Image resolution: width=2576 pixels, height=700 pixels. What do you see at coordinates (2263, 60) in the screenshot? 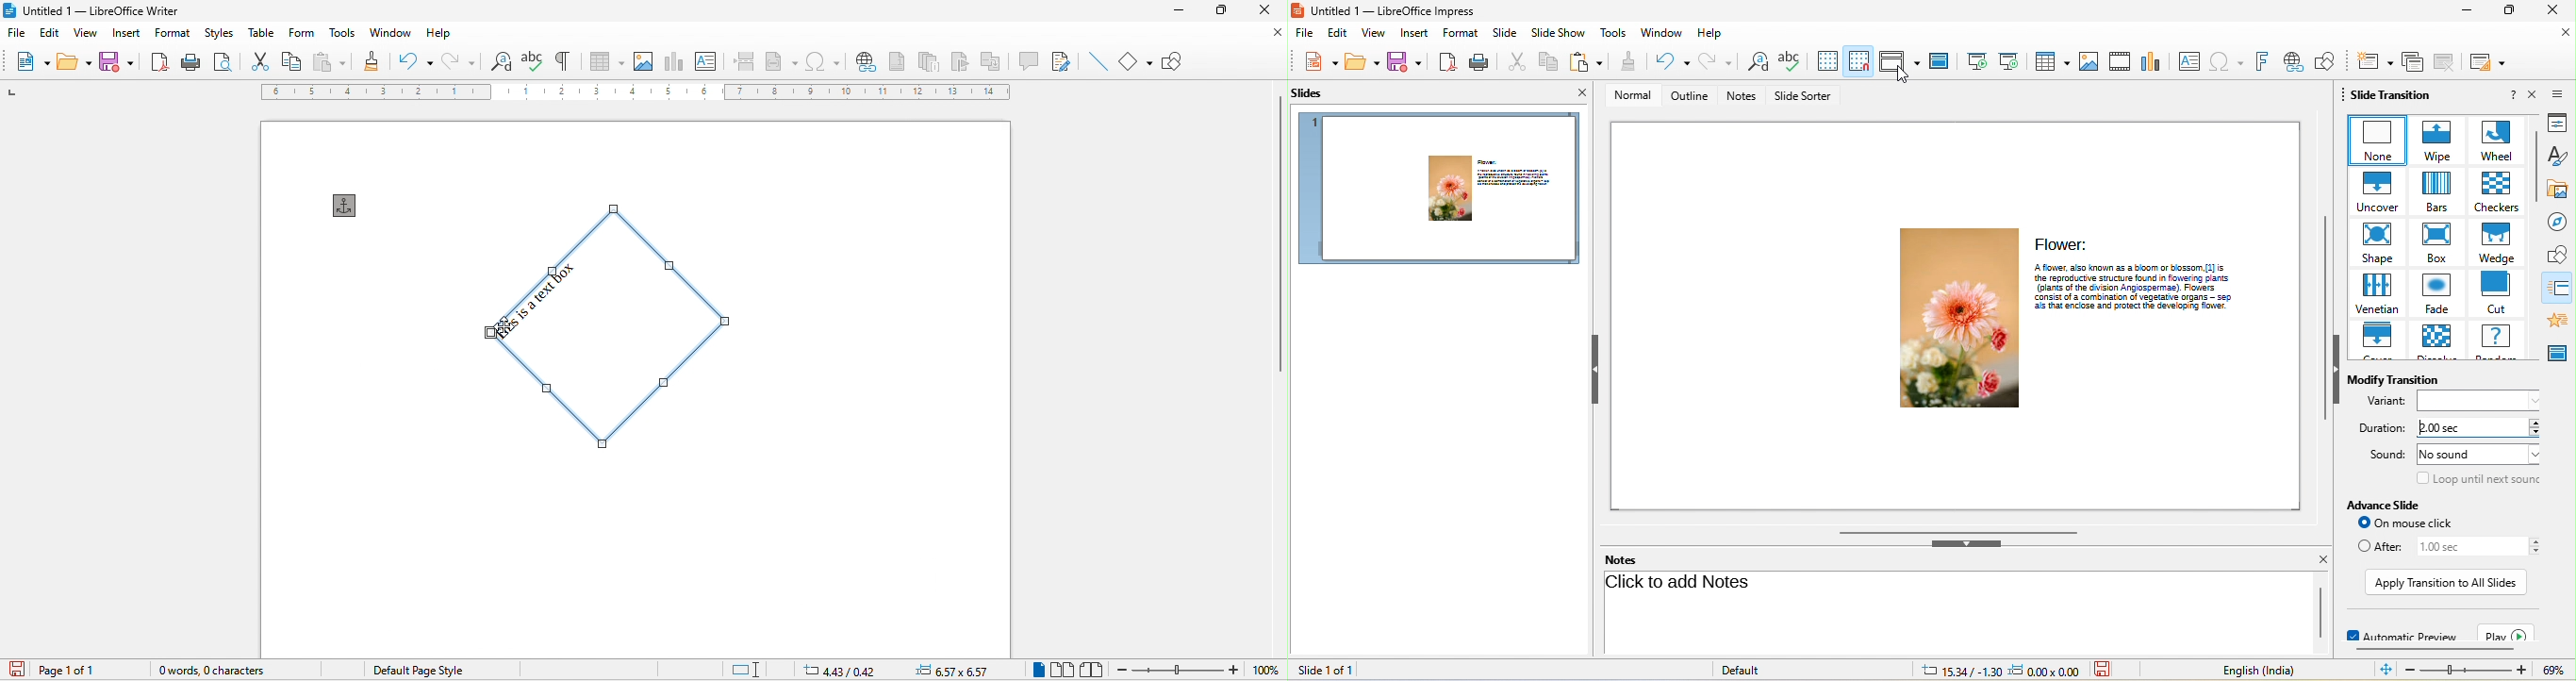
I see `font work text` at bounding box center [2263, 60].